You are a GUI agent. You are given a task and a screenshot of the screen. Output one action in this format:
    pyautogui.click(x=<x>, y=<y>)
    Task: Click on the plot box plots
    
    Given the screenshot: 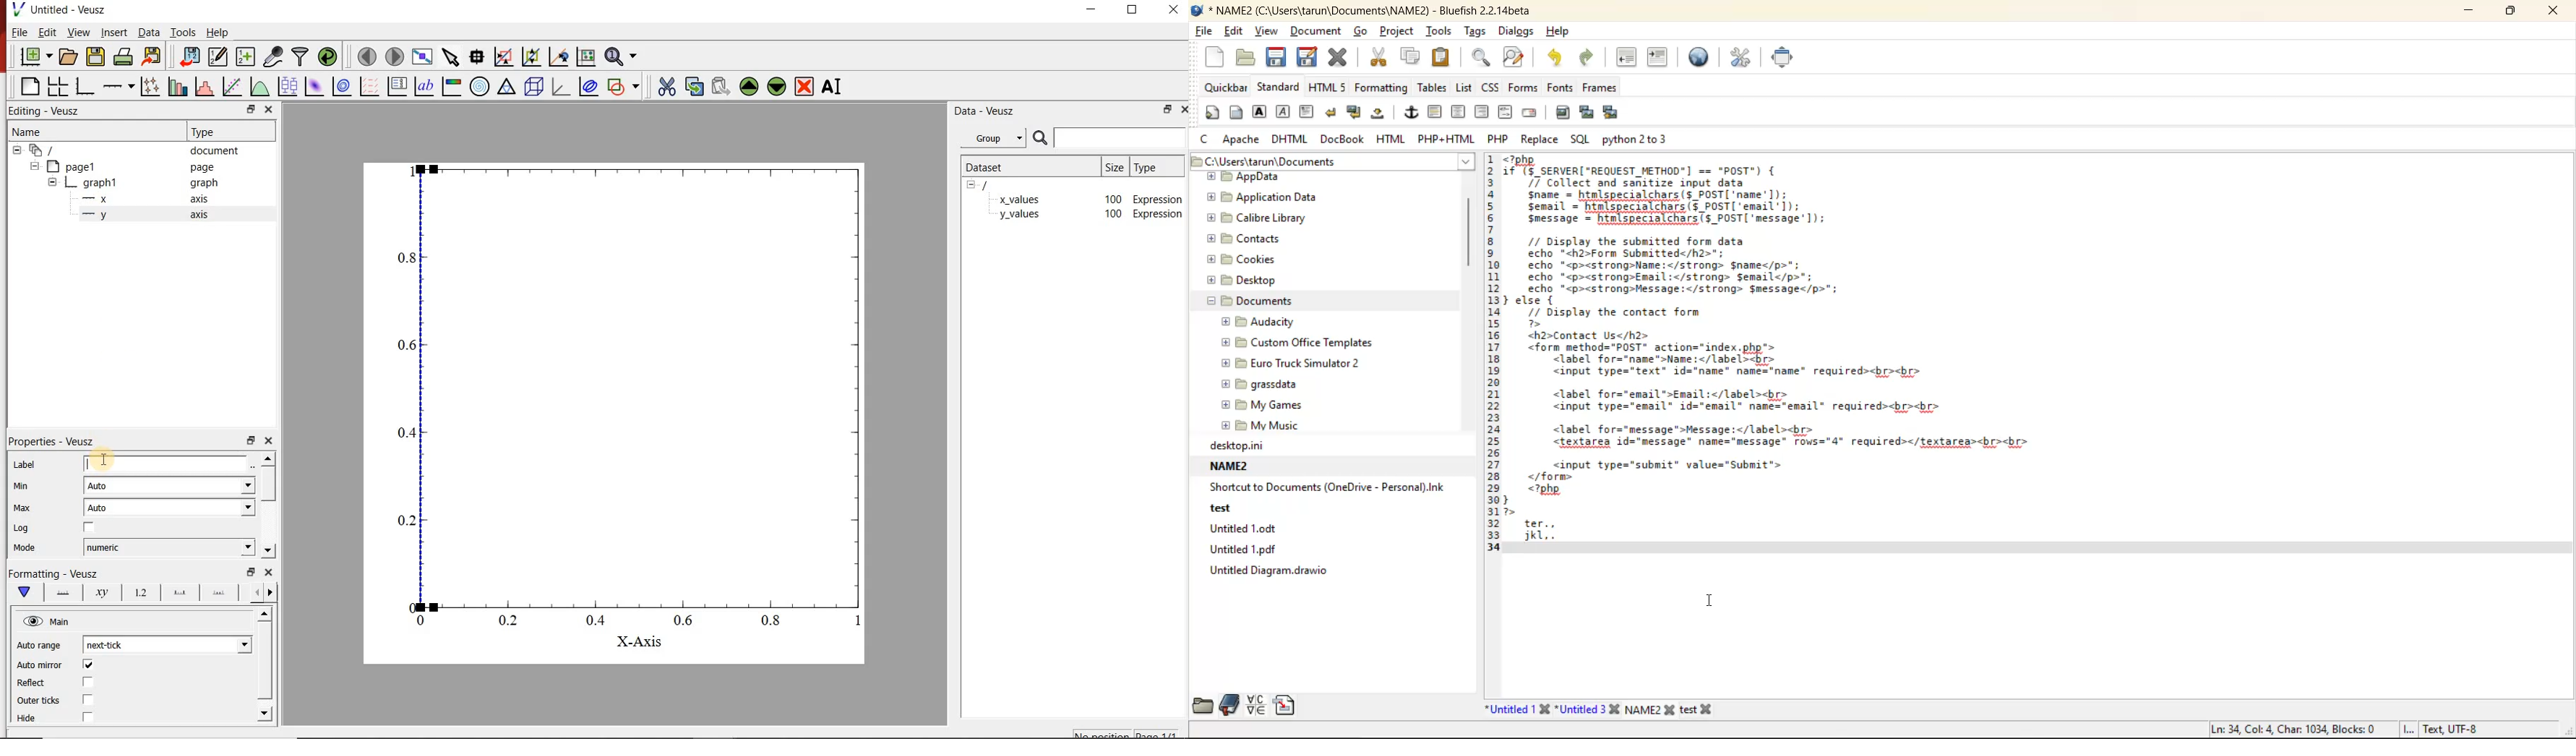 What is the action you would take?
    pyautogui.click(x=286, y=86)
    